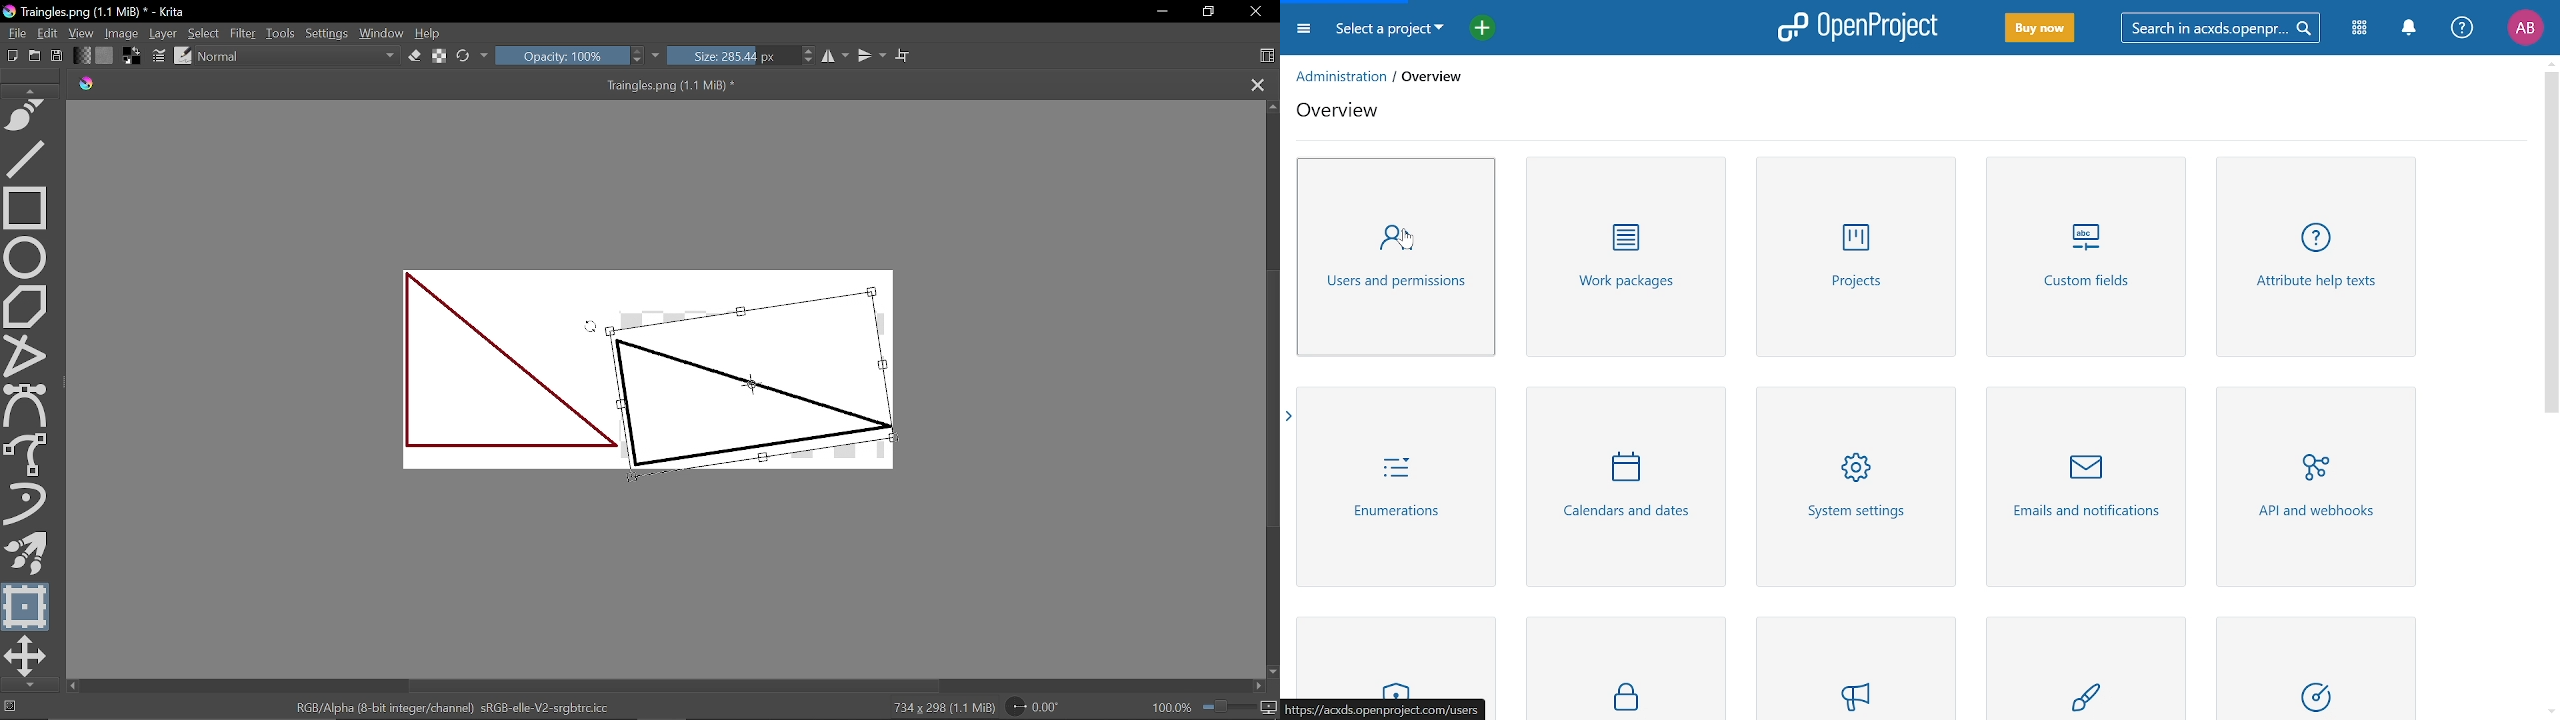 Image resolution: width=2576 pixels, height=728 pixels. What do you see at coordinates (904, 56) in the screenshot?
I see `Wrap text tool` at bounding box center [904, 56].